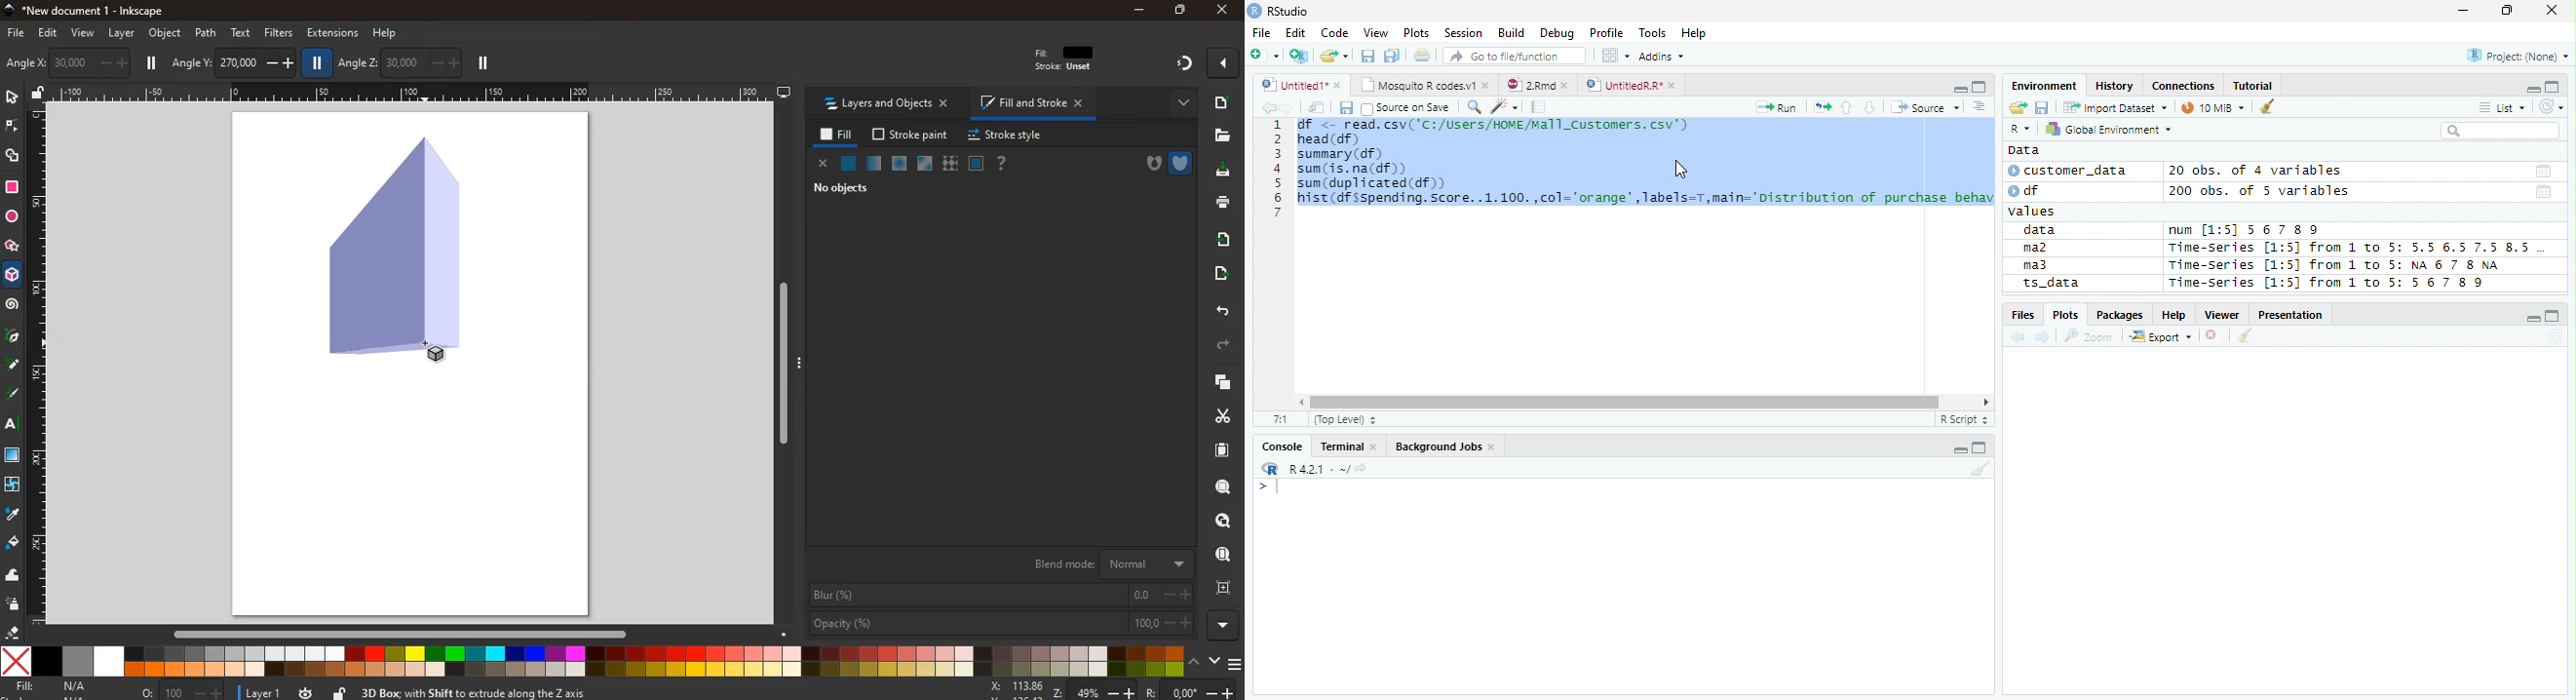 This screenshot has height=700, width=2576. What do you see at coordinates (2554, 87) in the screenshot?
I see `Maximize` at bounding box center [2554, 87].